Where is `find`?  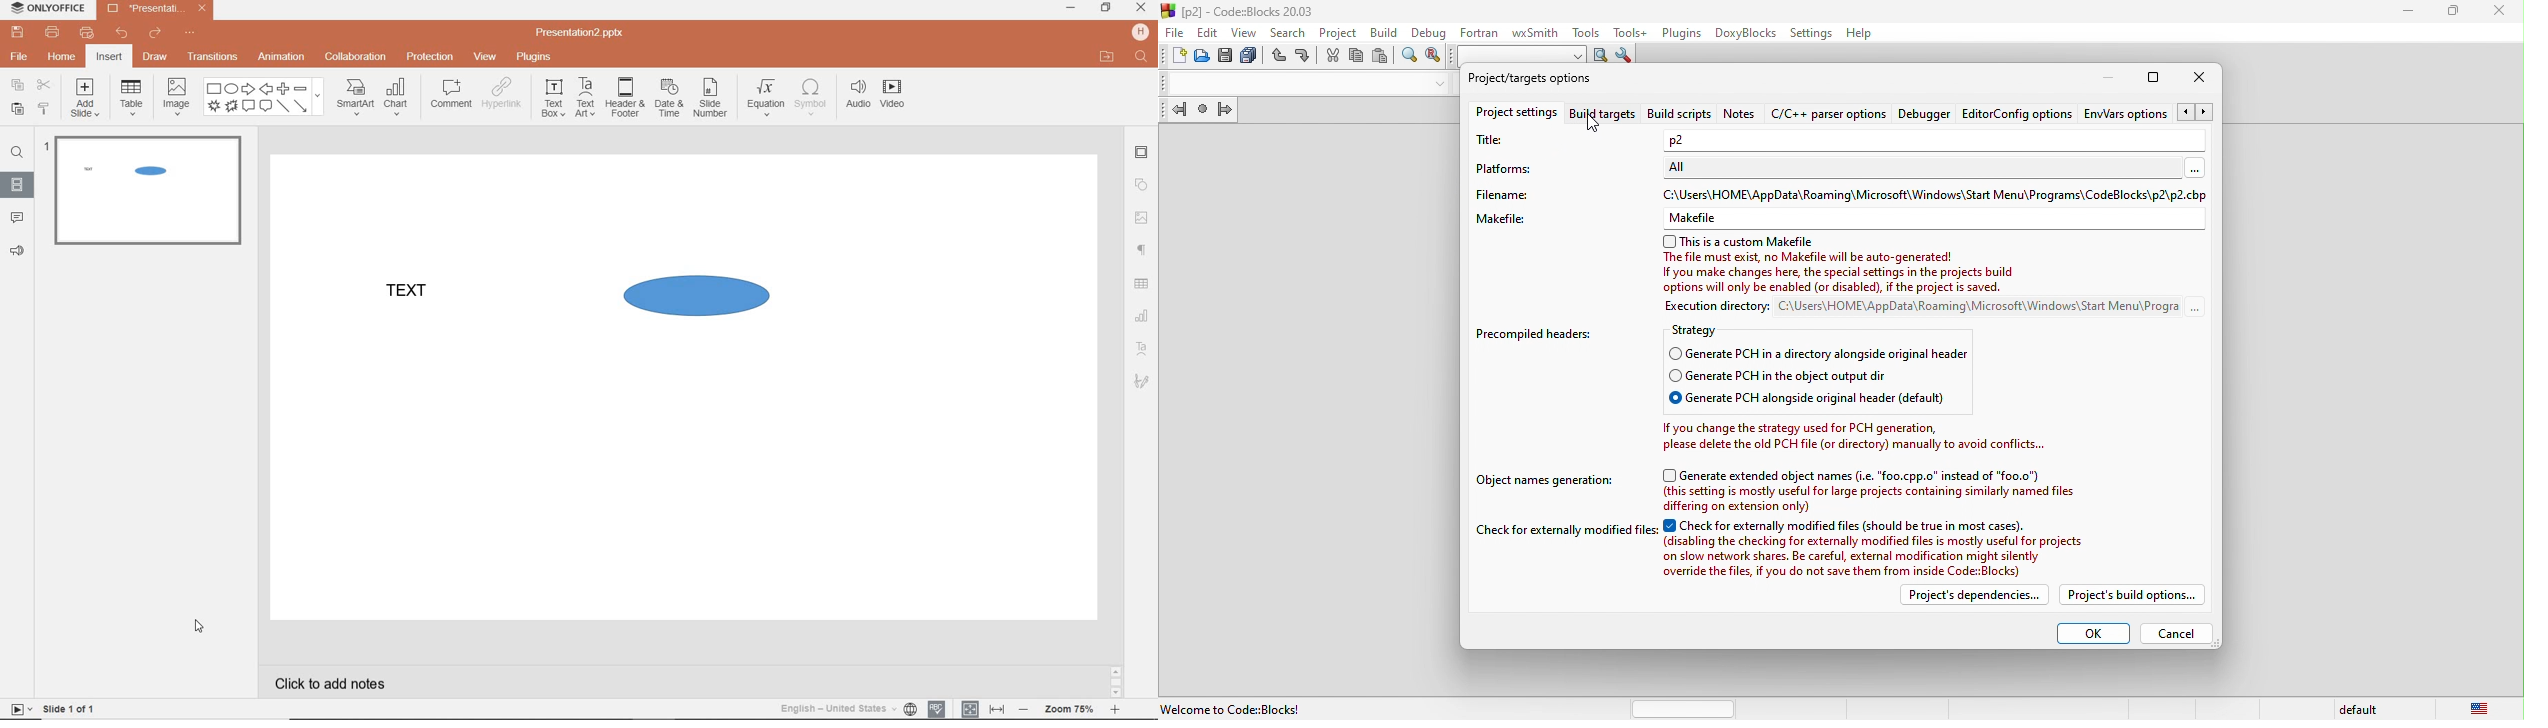 find is located at coordinates (1410, 58).